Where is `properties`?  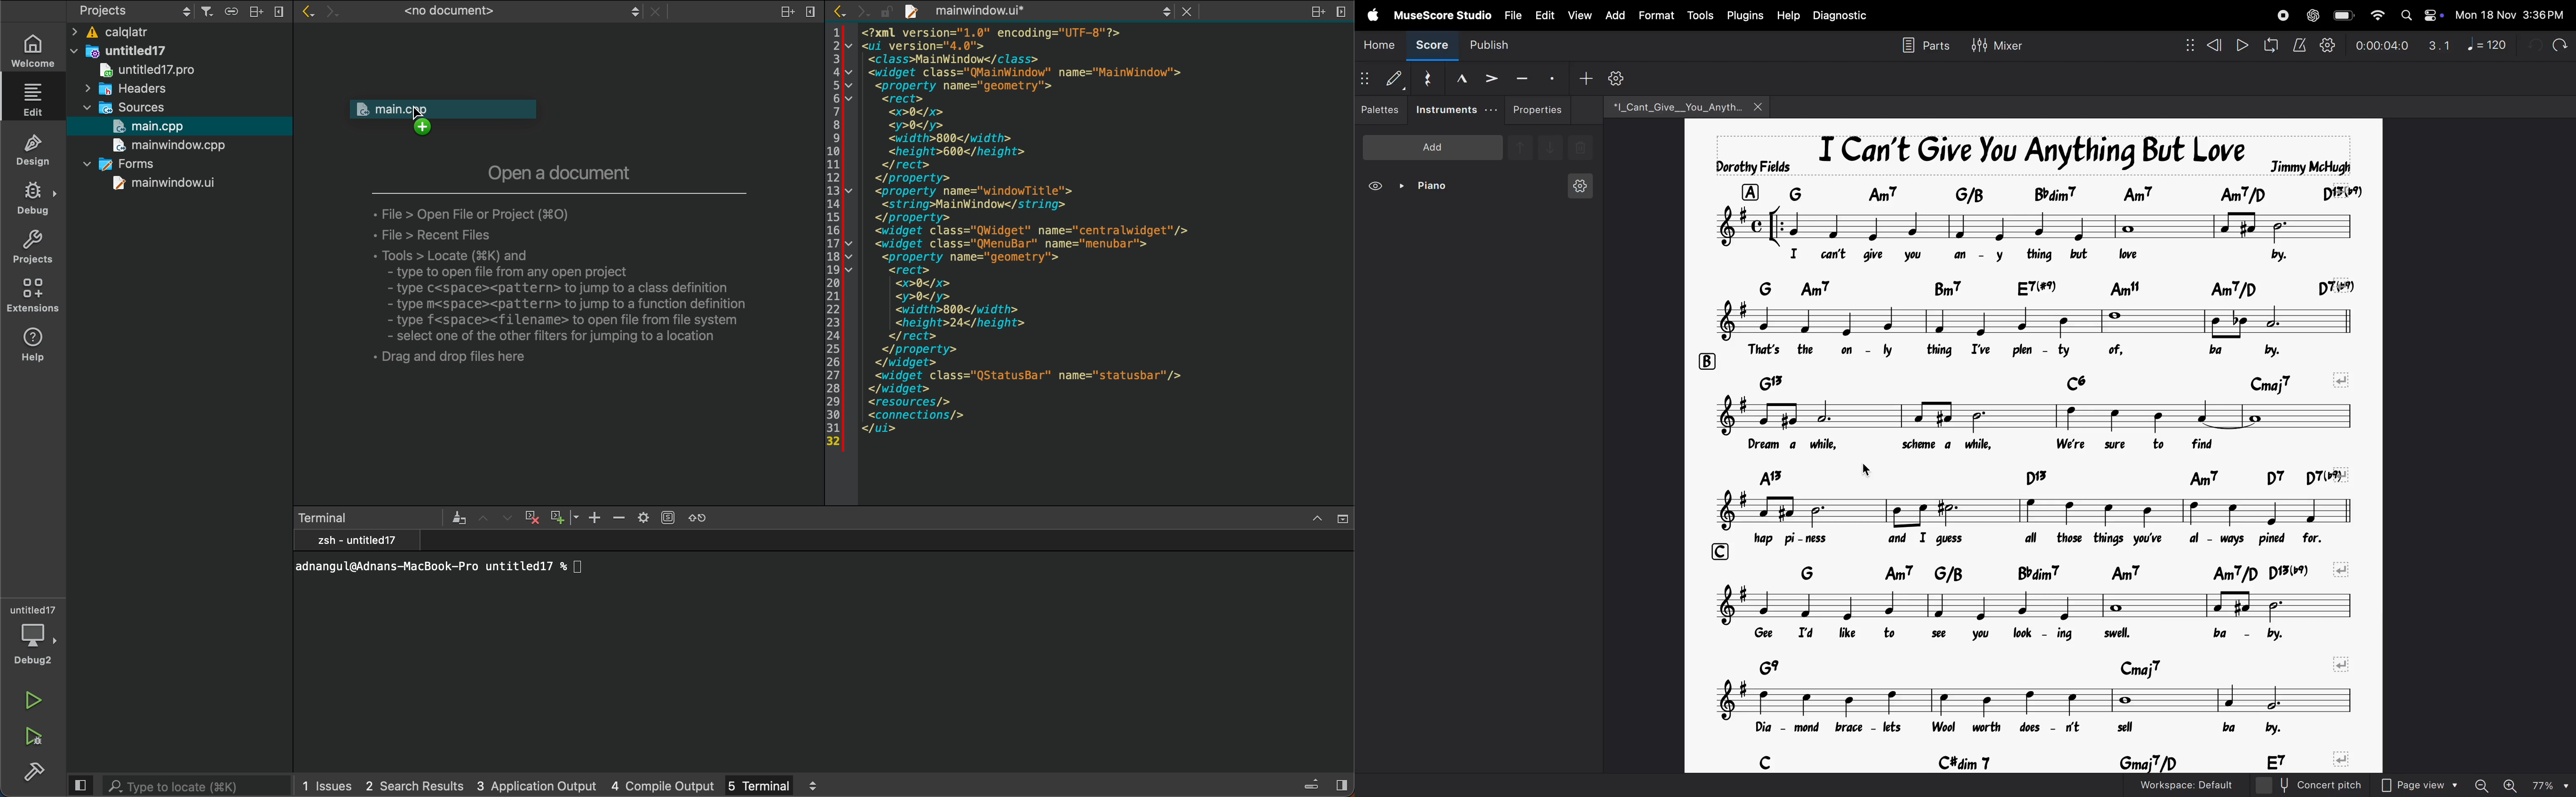
properties is located at coordinates (1540, 110).